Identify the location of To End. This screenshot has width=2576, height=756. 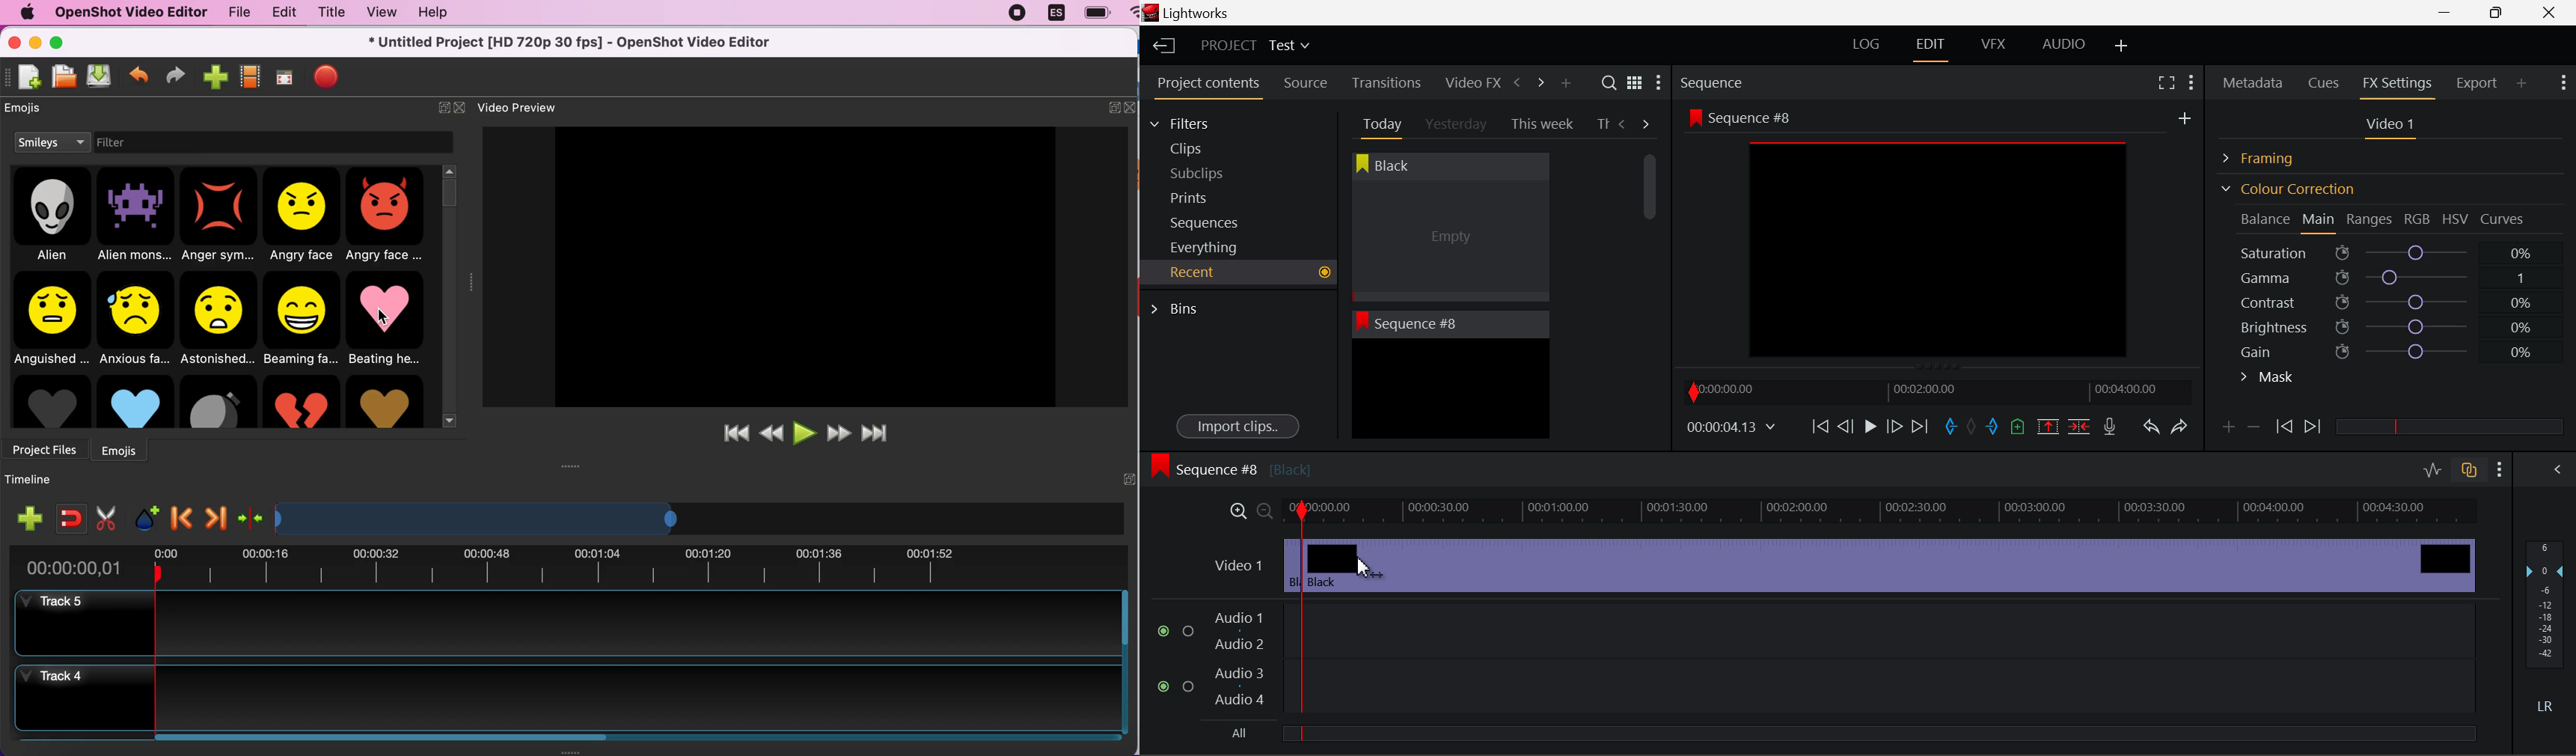
(1920, 427).